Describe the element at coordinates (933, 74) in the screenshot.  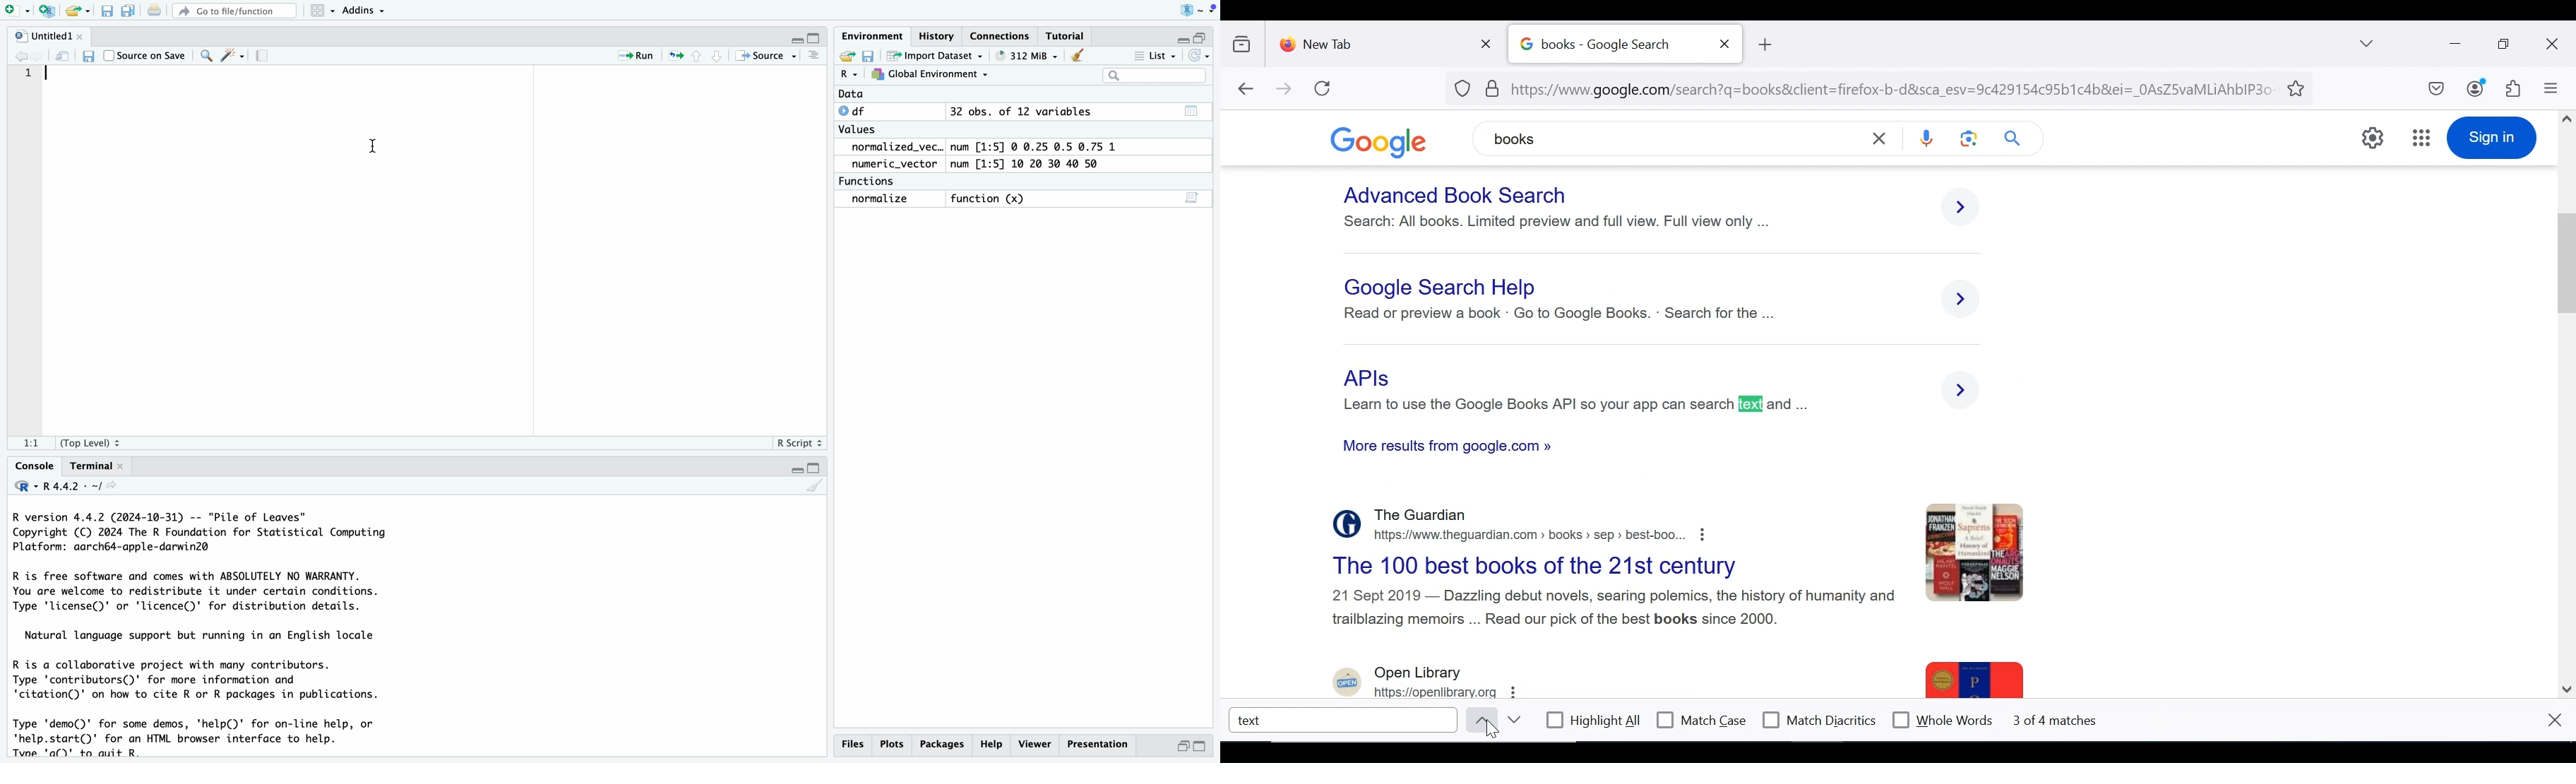
I see `7} Global Environment ~` at that location.